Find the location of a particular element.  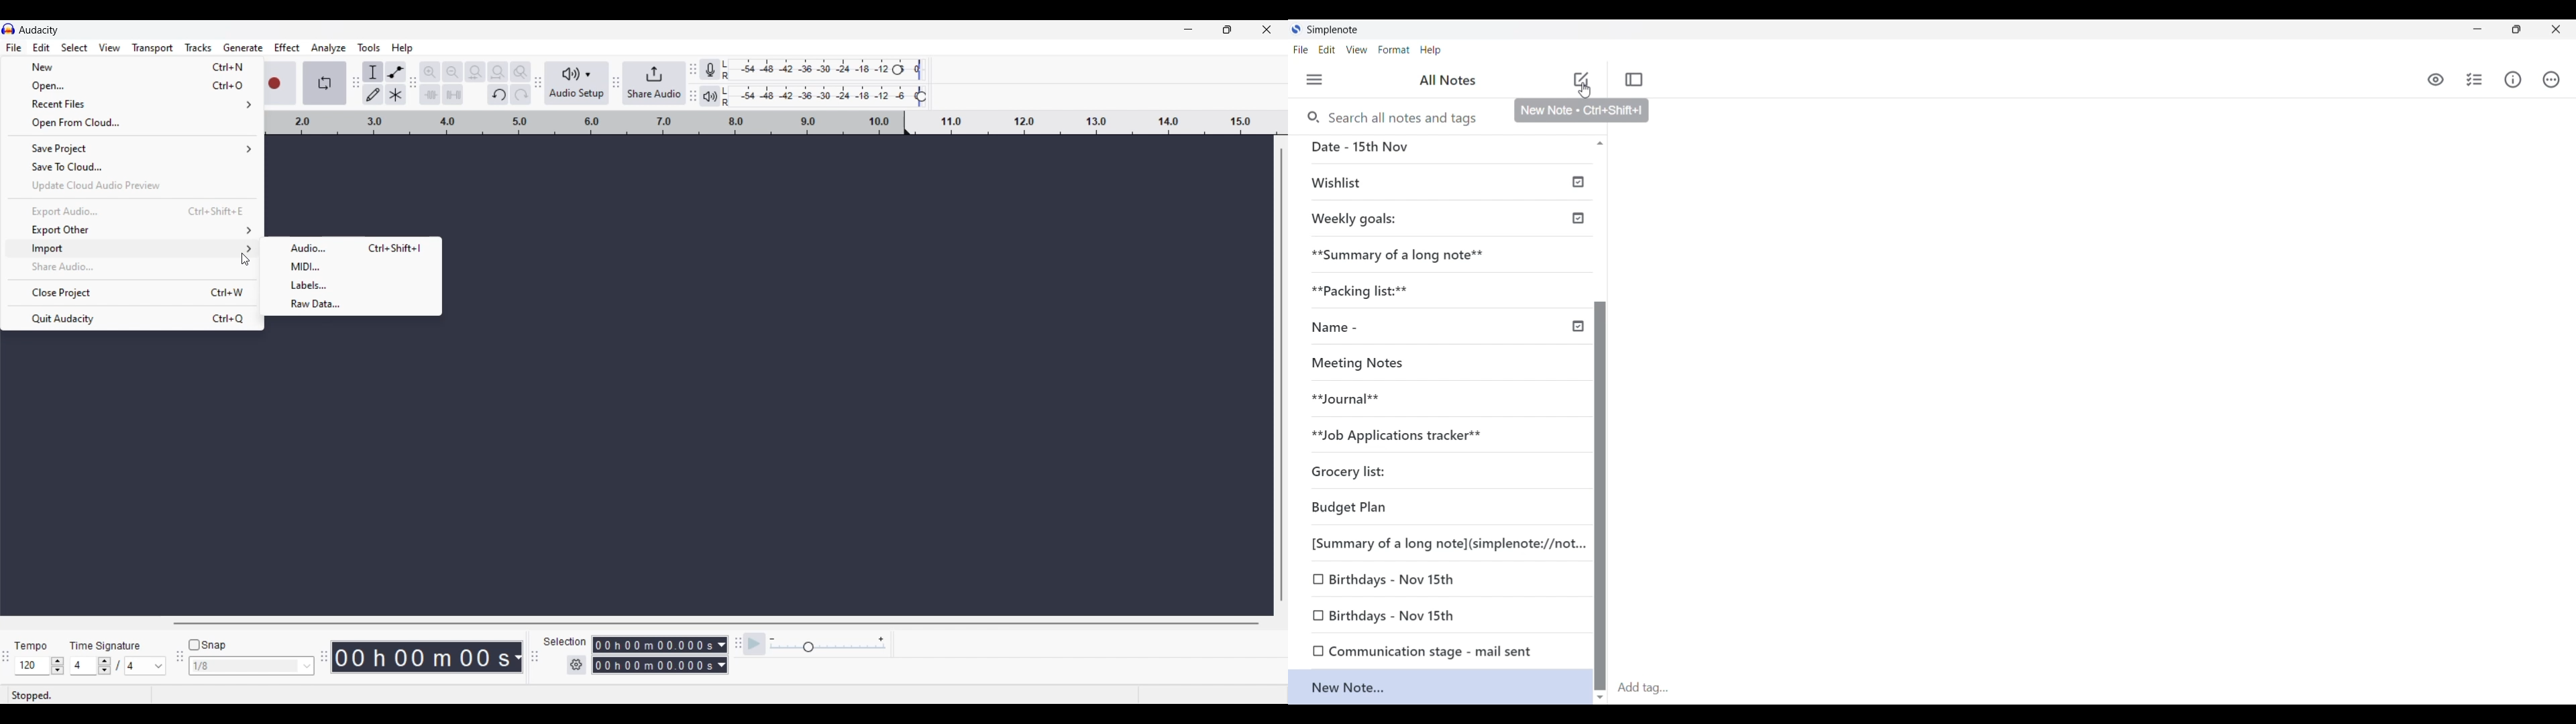

Budget Plan is located at coordinates (1362, 507).